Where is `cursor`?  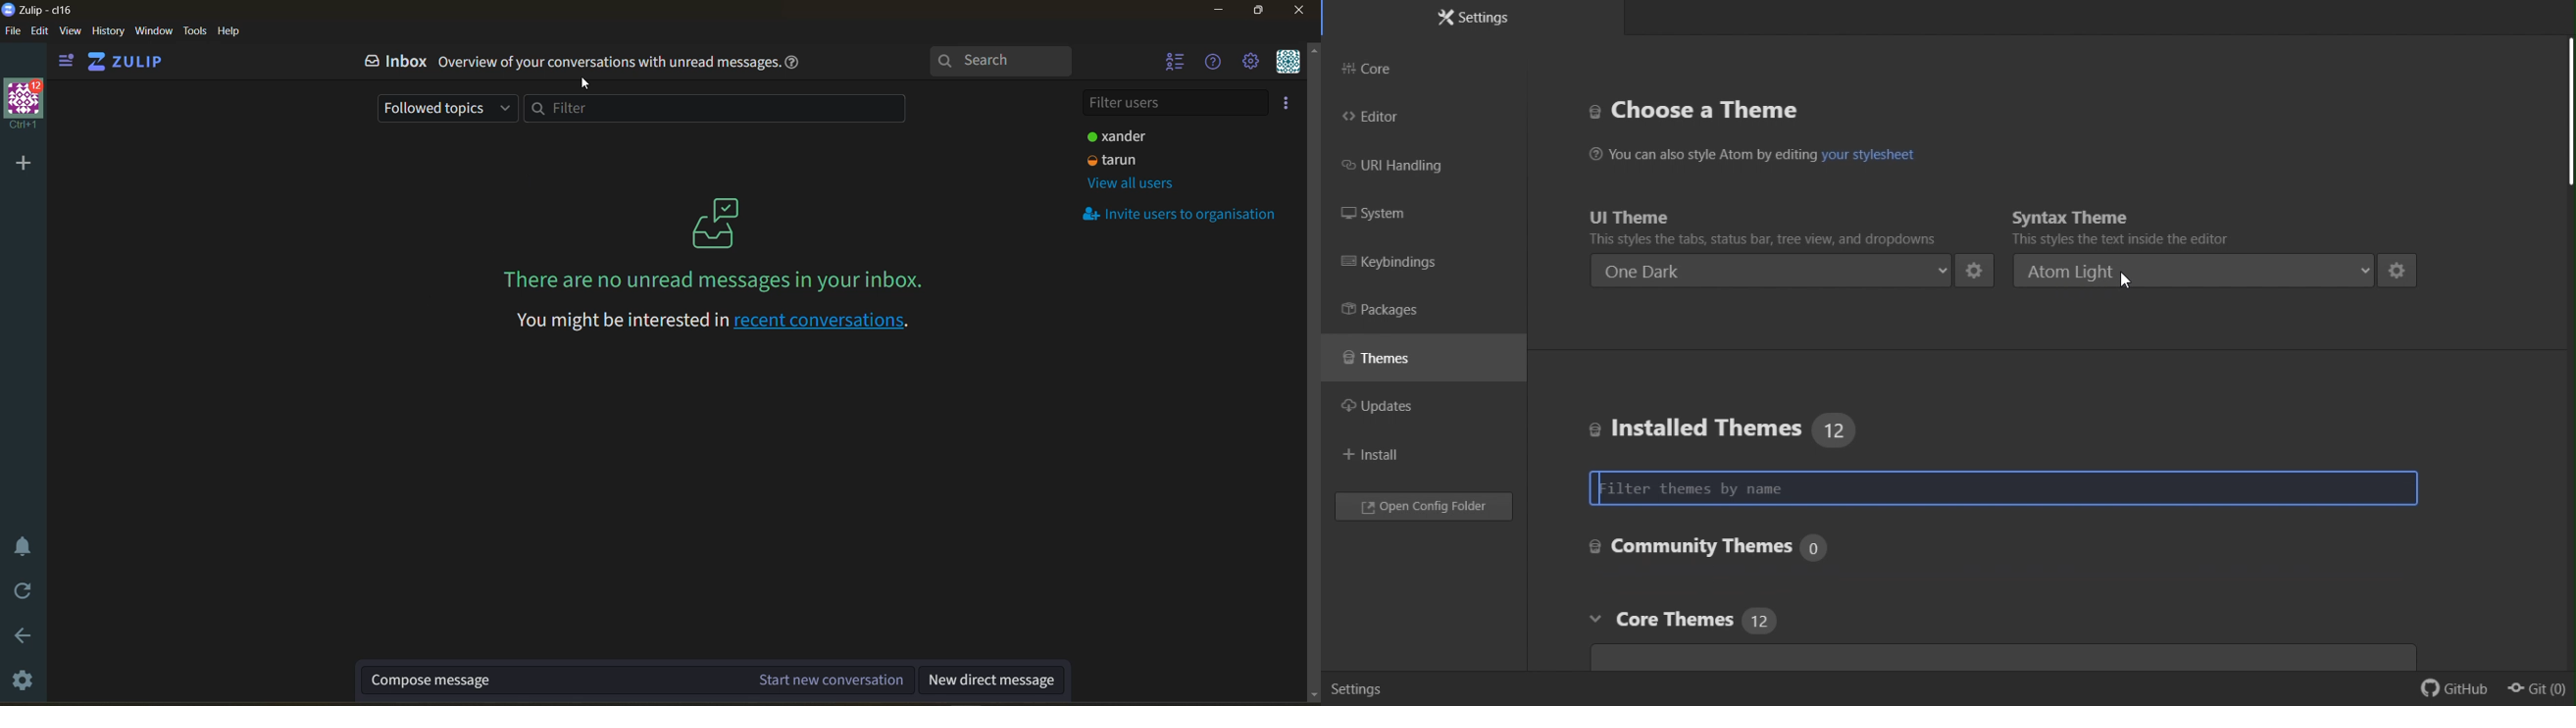
cursor is located at coordinates (2124, 276).